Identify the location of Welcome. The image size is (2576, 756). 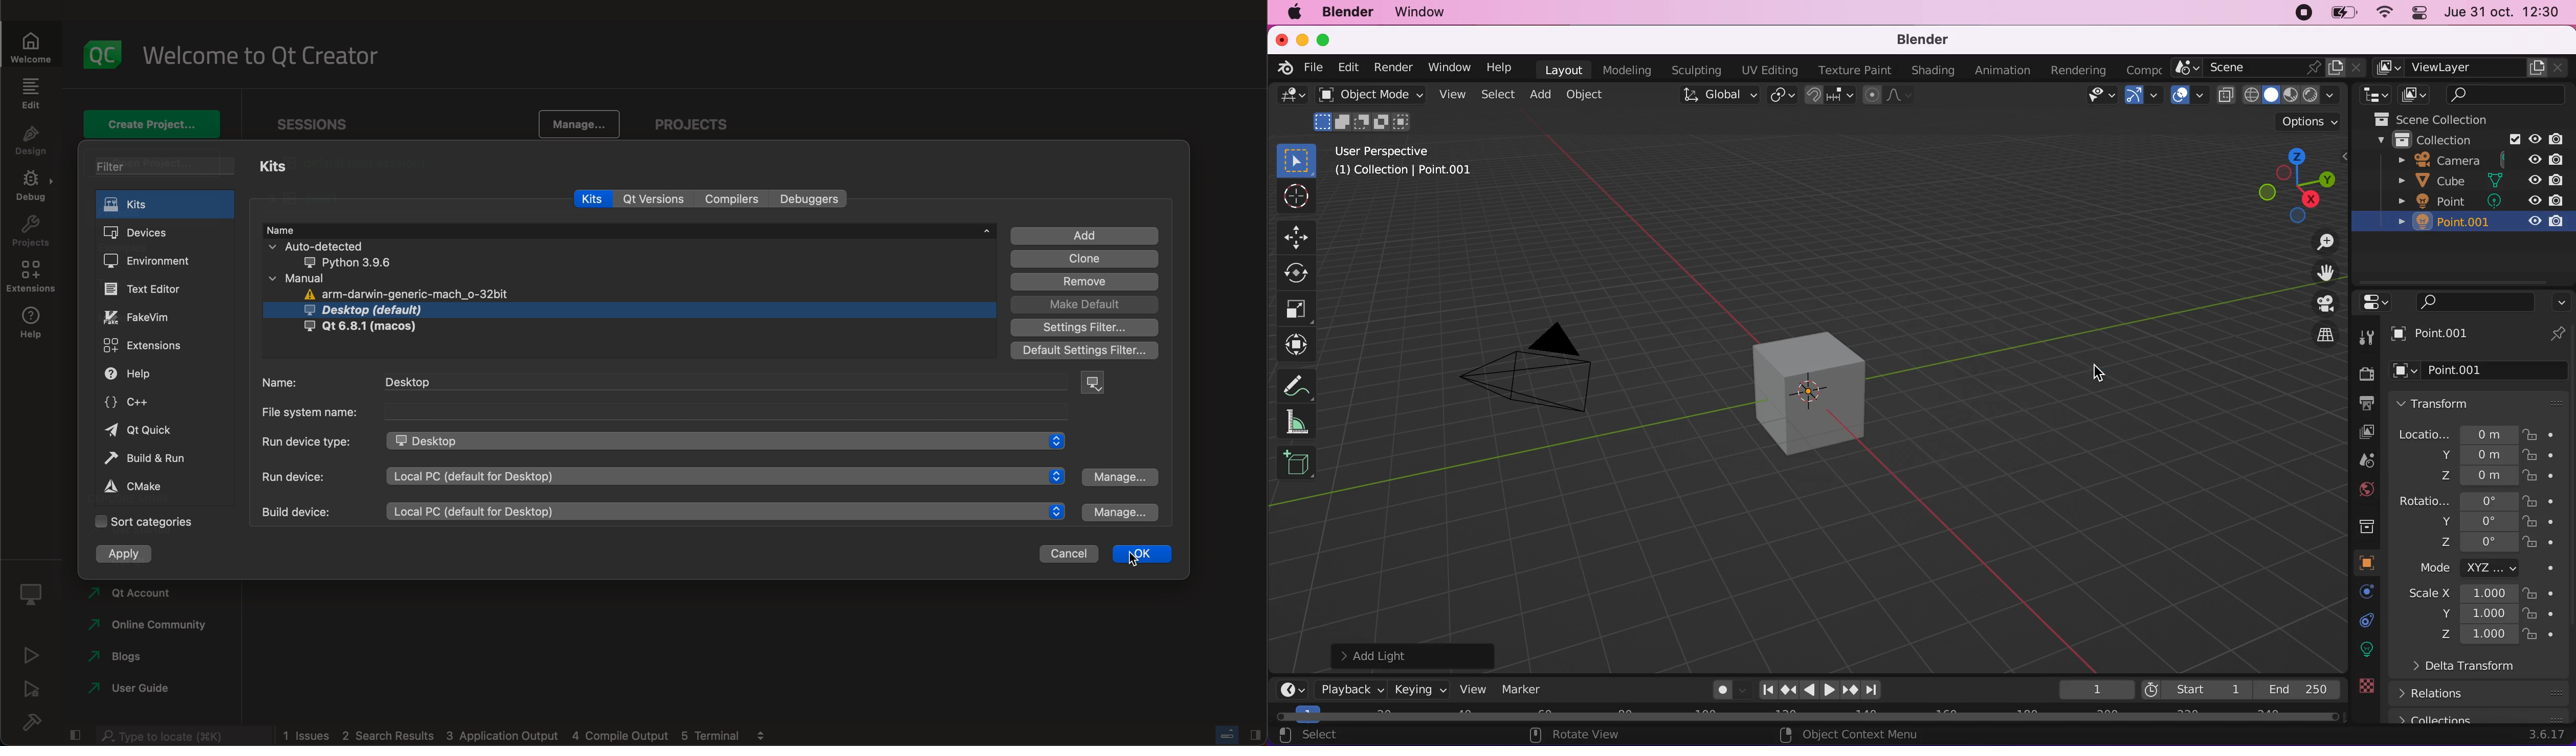
(37, 46).